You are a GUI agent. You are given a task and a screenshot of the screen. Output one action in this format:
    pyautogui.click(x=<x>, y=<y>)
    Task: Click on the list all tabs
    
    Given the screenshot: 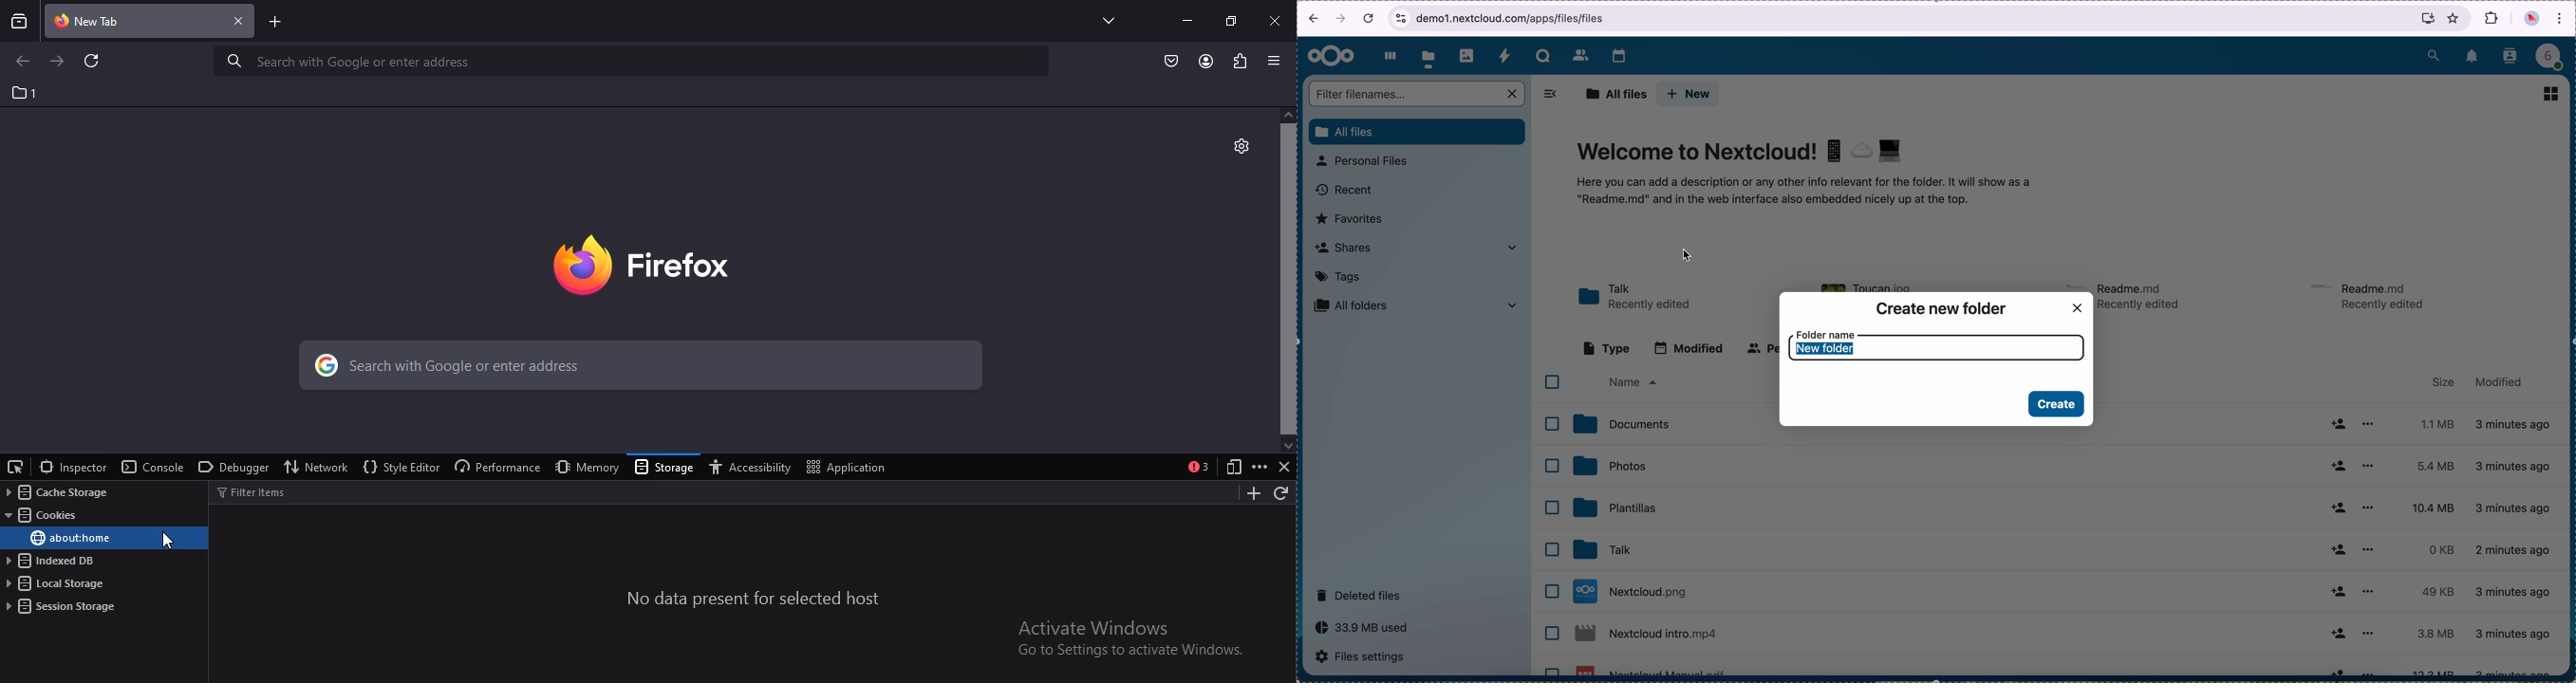 What is the action you would take?
    pyautogui.click(x=1104, y=20)
    